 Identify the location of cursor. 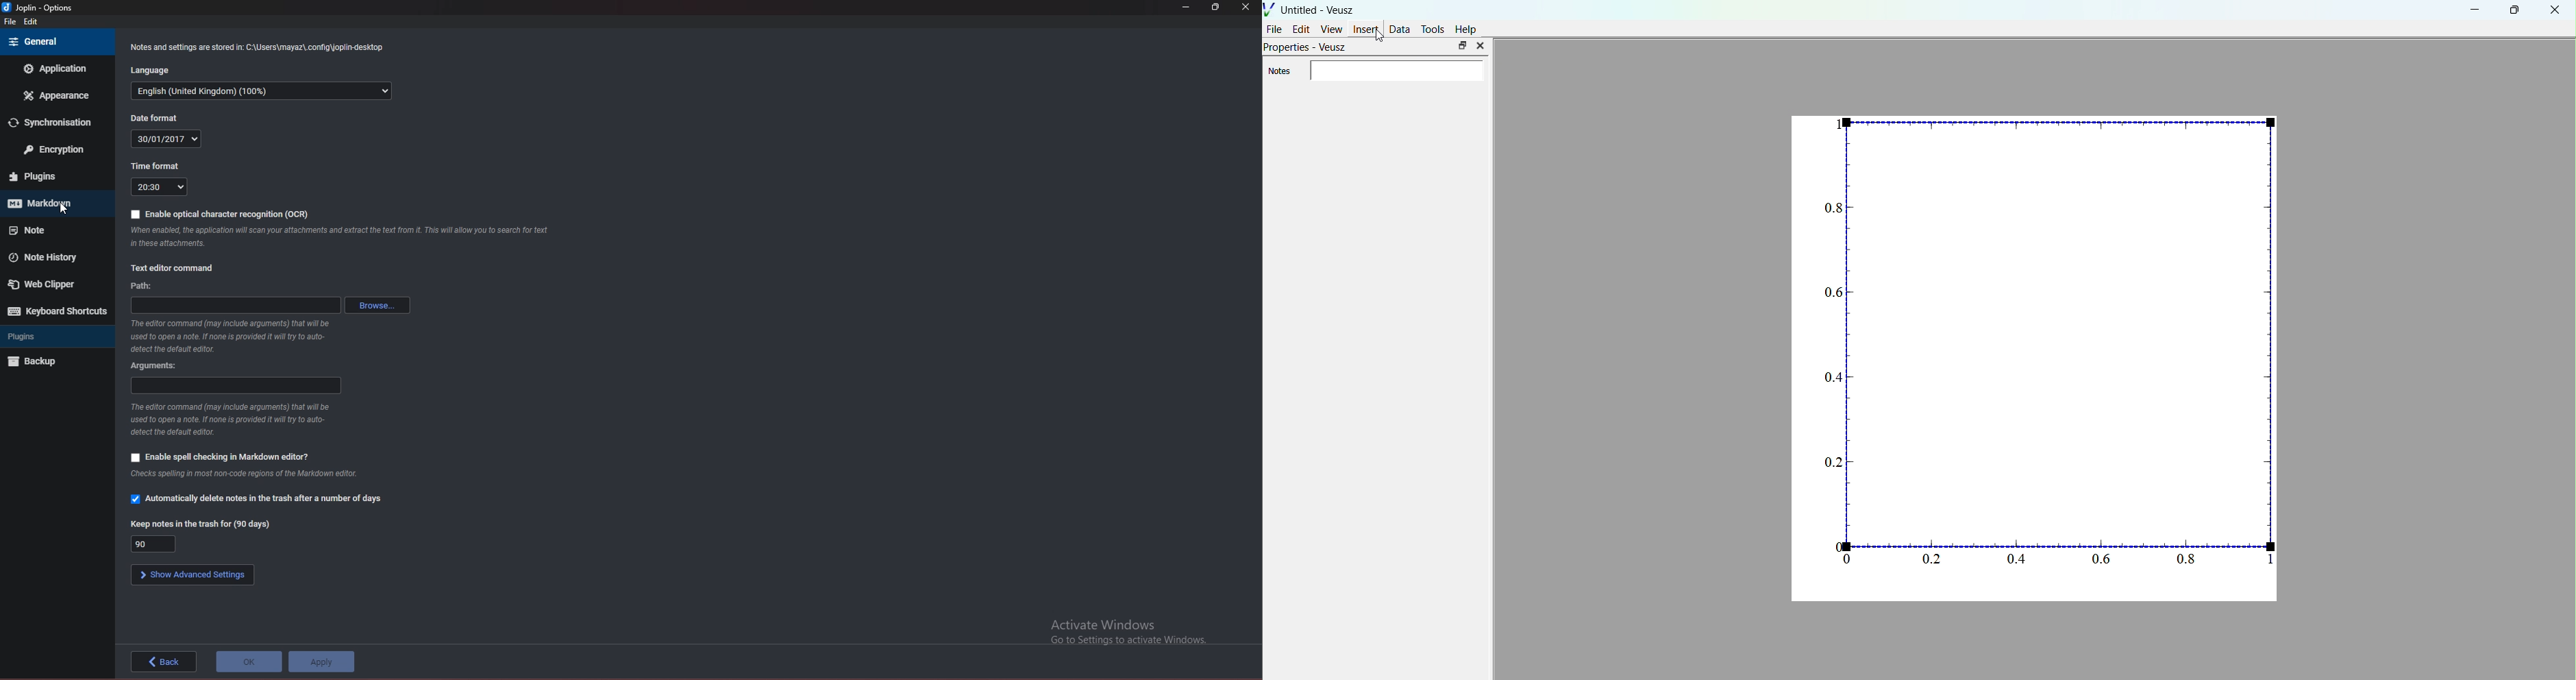
(1382, 37).